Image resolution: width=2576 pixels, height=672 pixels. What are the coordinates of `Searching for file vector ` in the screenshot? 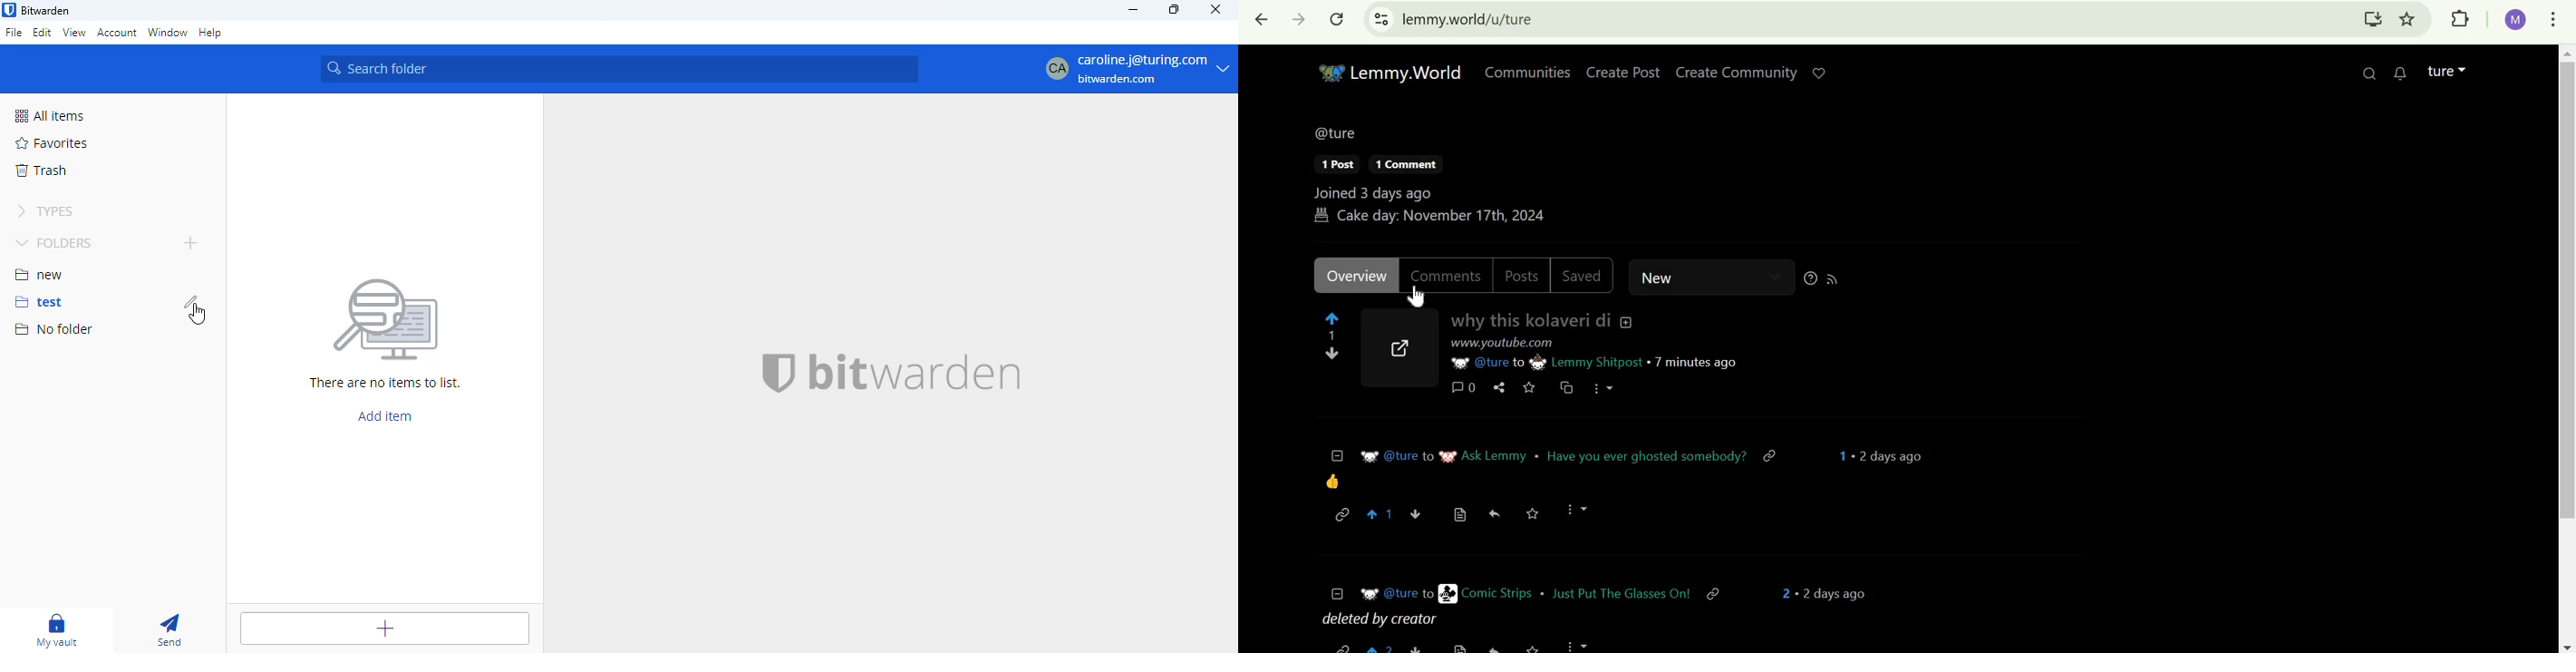 It's located at (386, 320).